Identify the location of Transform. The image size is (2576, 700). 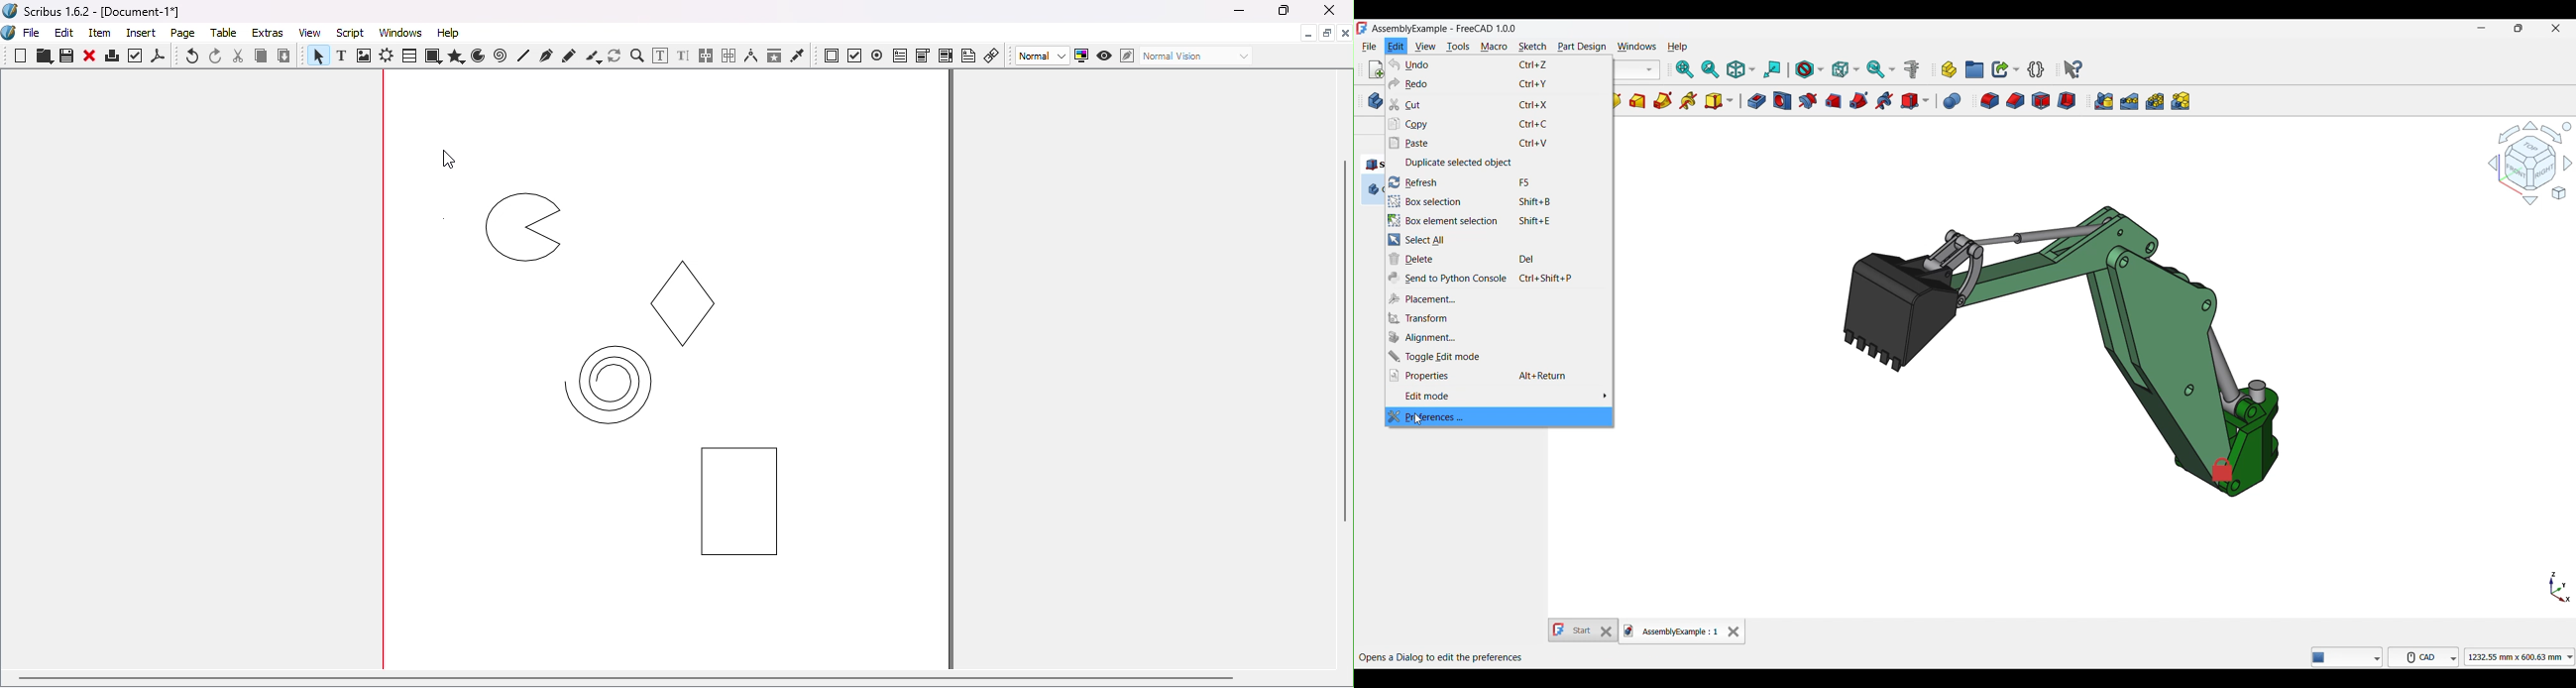
(1499, 319).